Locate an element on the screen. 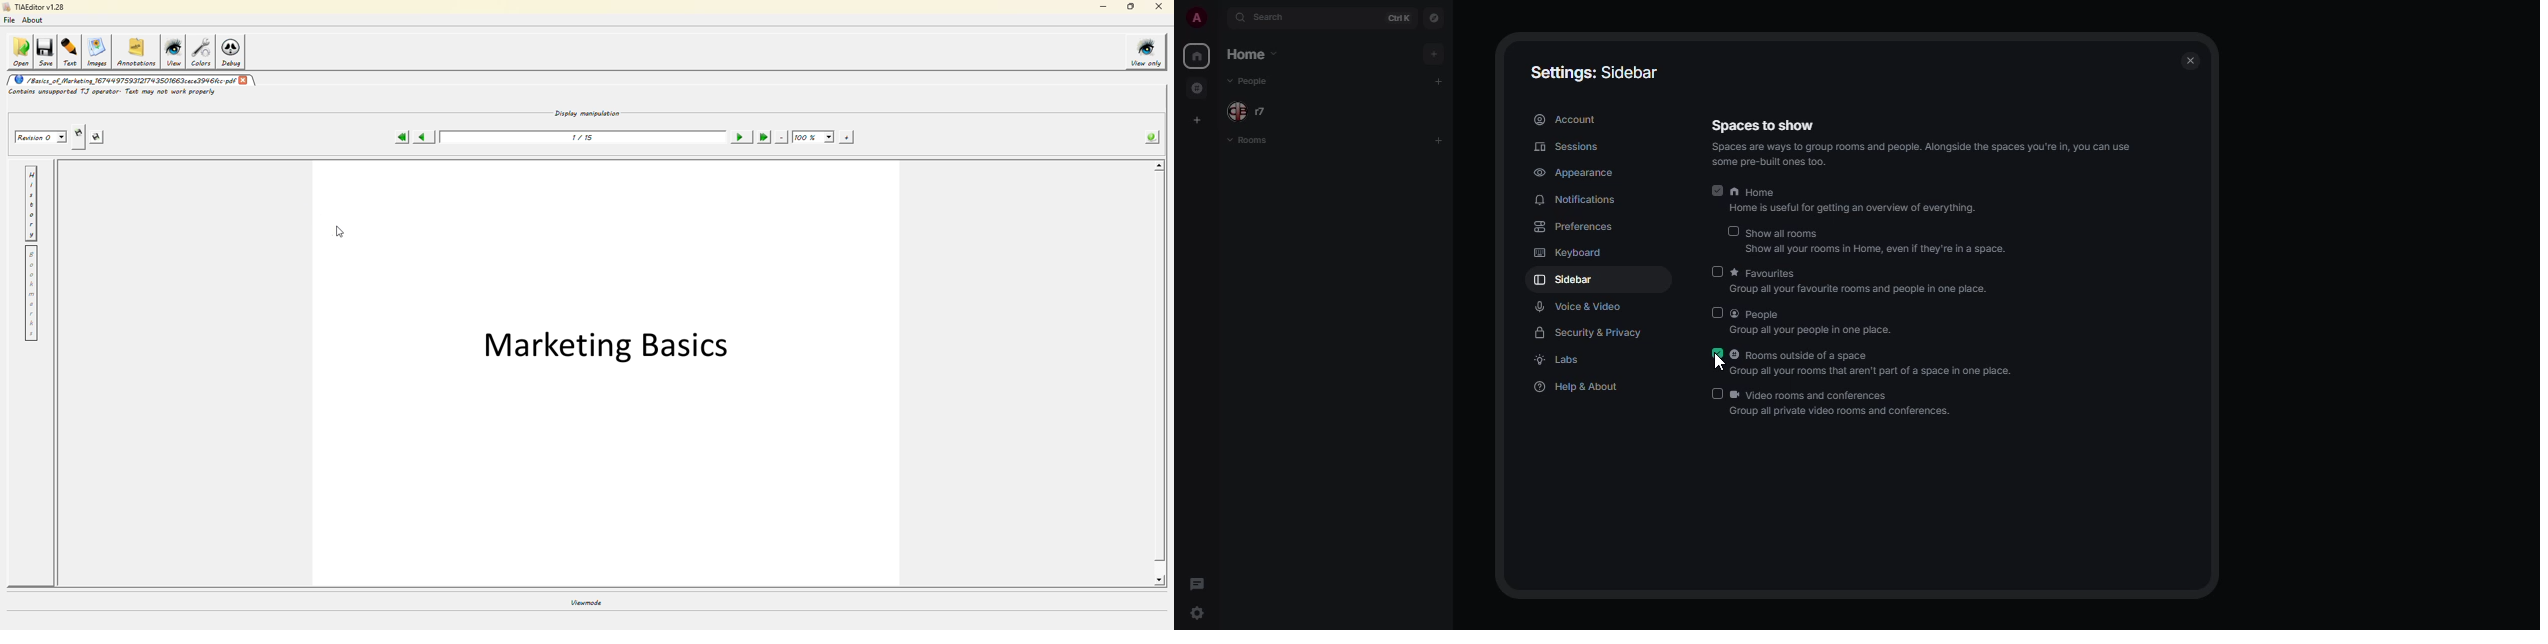 The image size is (2548, 644). keyboard is located at coordinates (1570, 253).